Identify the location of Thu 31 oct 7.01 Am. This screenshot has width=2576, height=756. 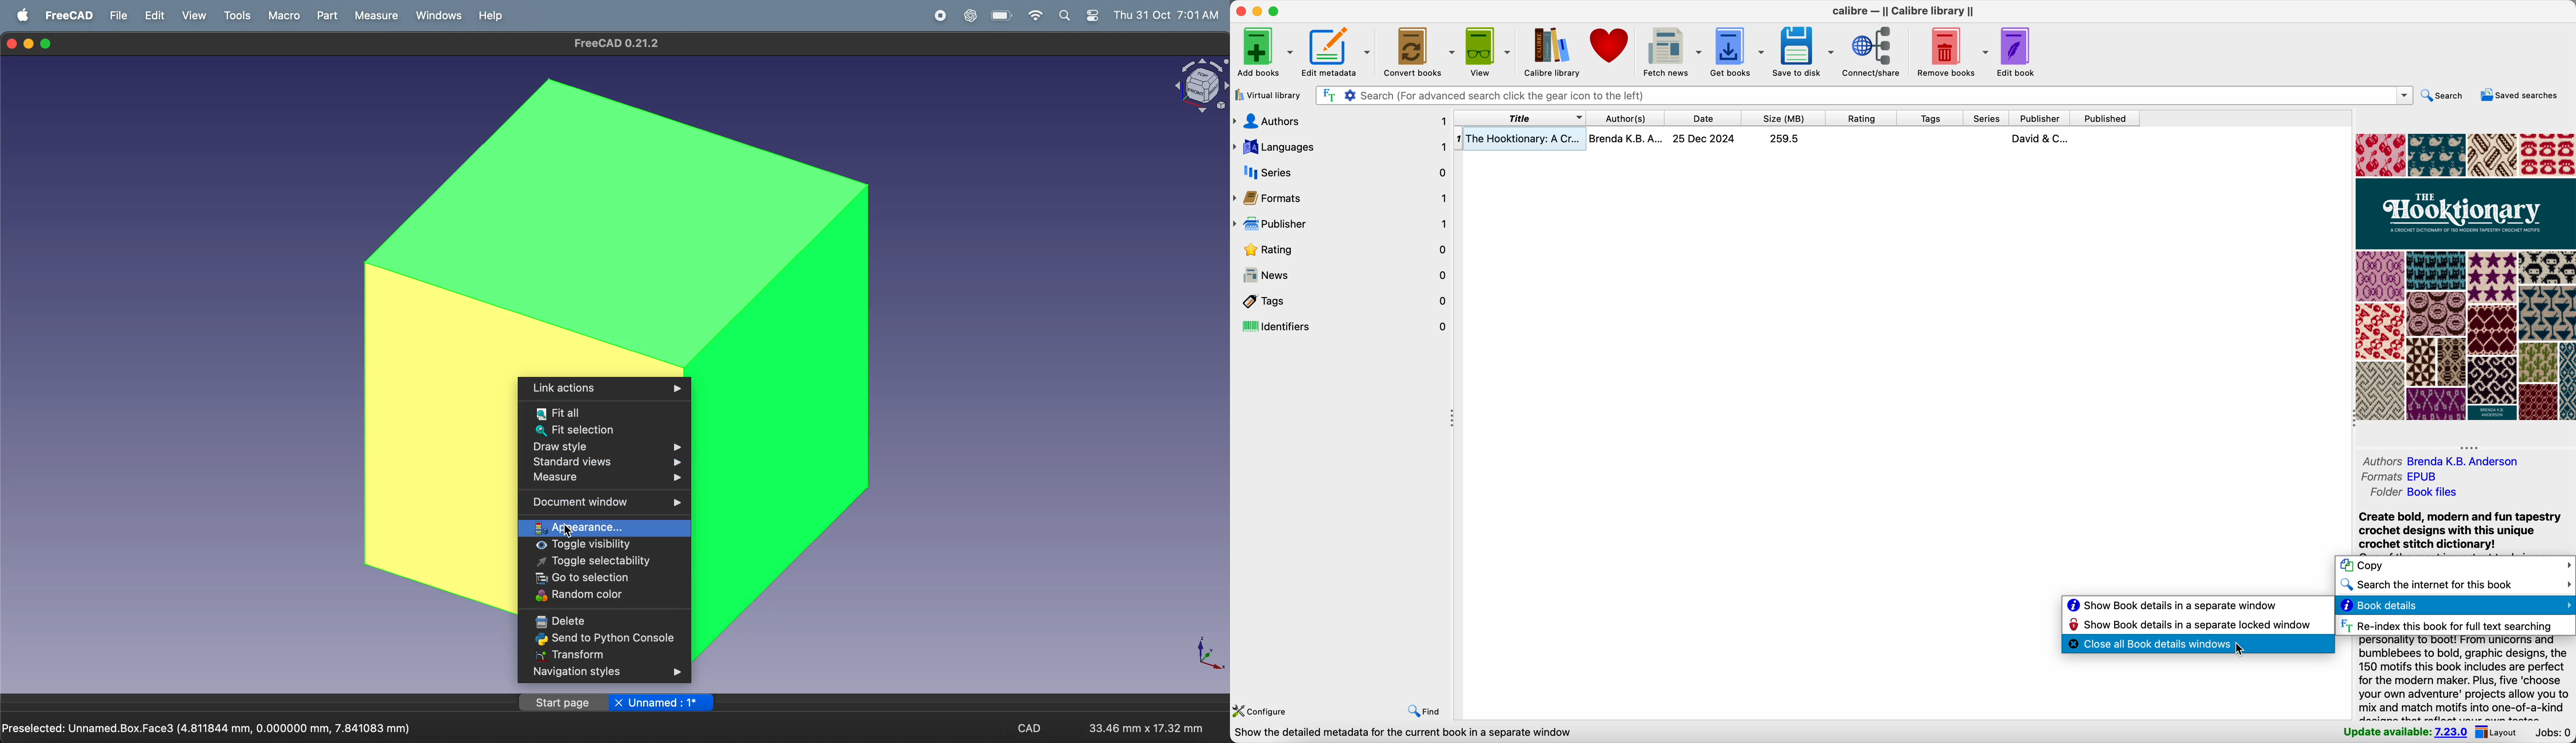
(1168, 16).